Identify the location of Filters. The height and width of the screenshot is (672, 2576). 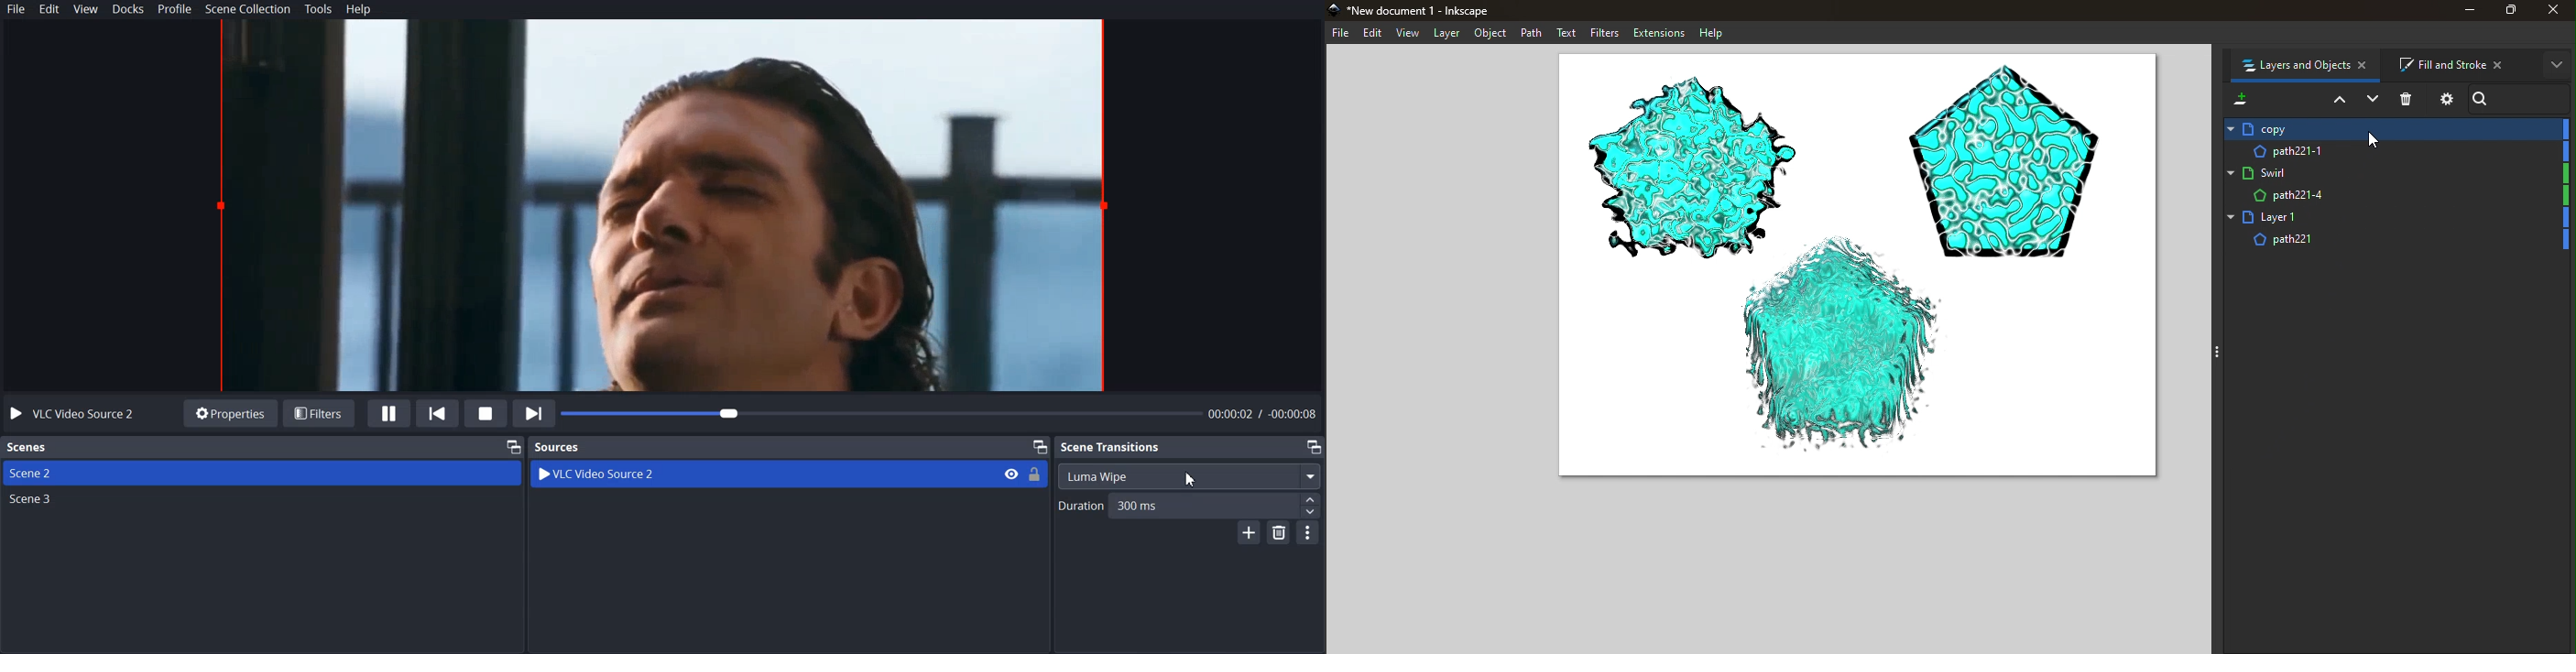
(319, 411).